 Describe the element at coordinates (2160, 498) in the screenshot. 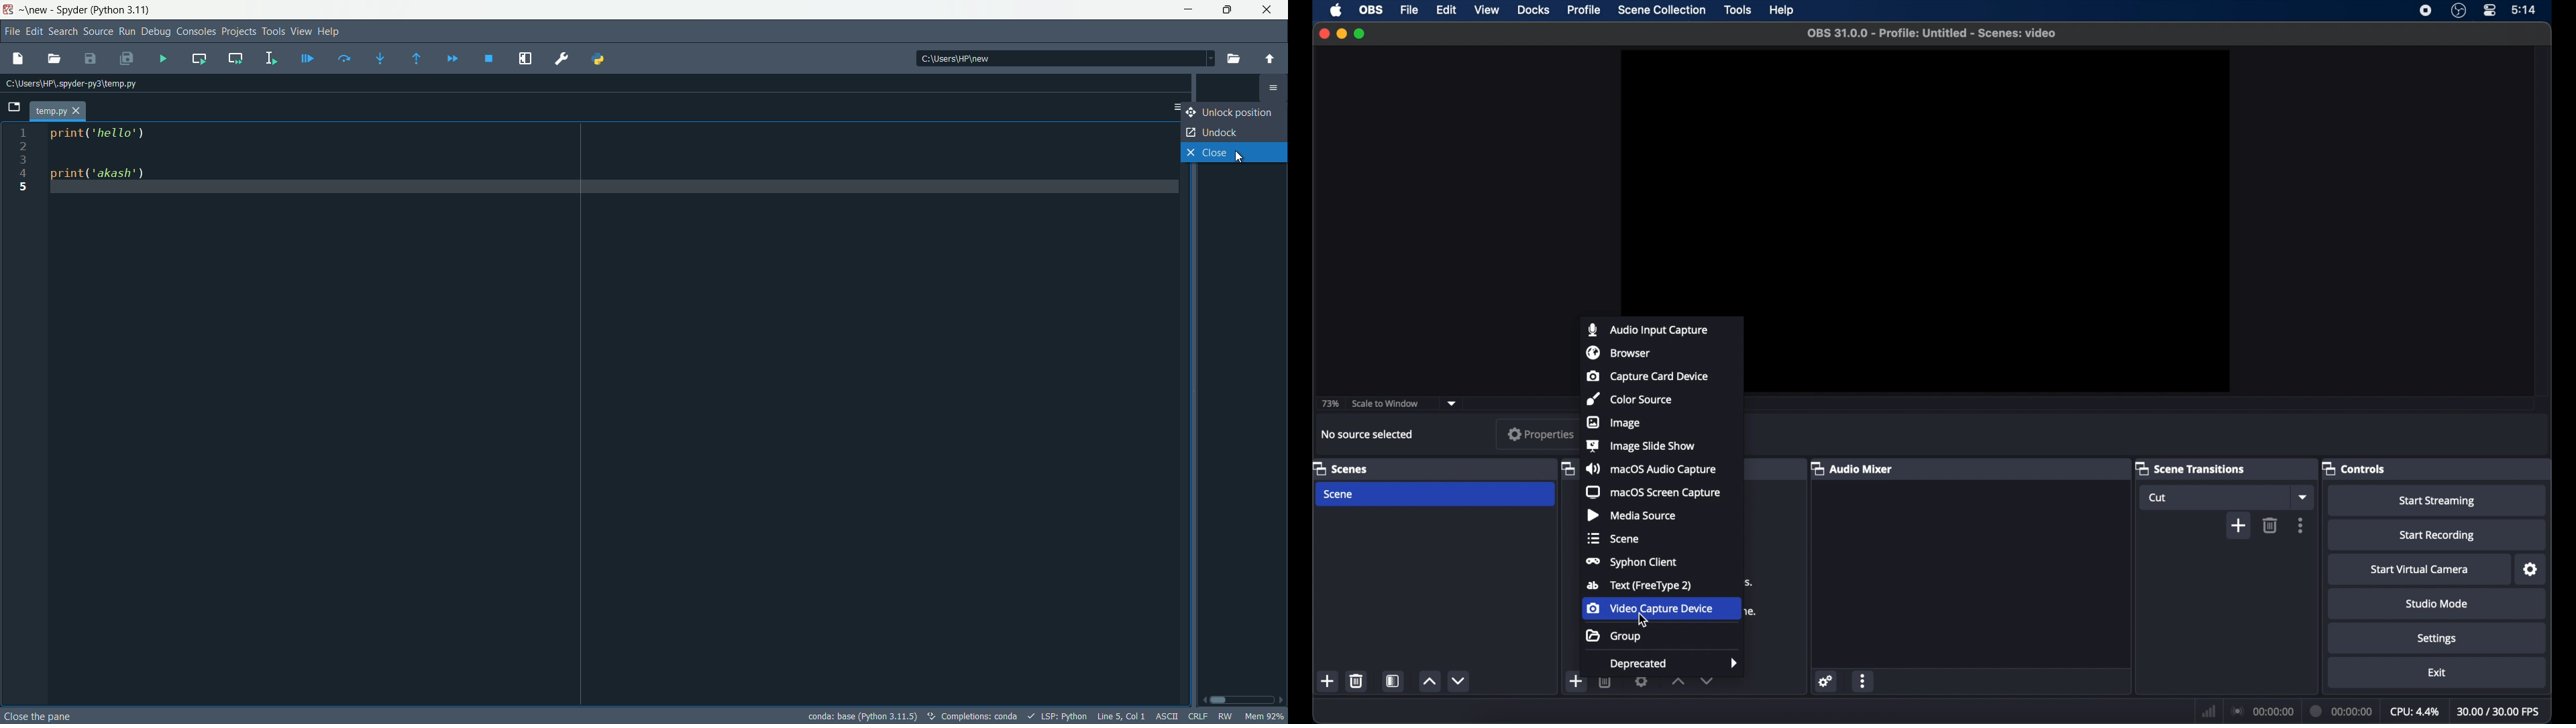

I see `cut` at that location.